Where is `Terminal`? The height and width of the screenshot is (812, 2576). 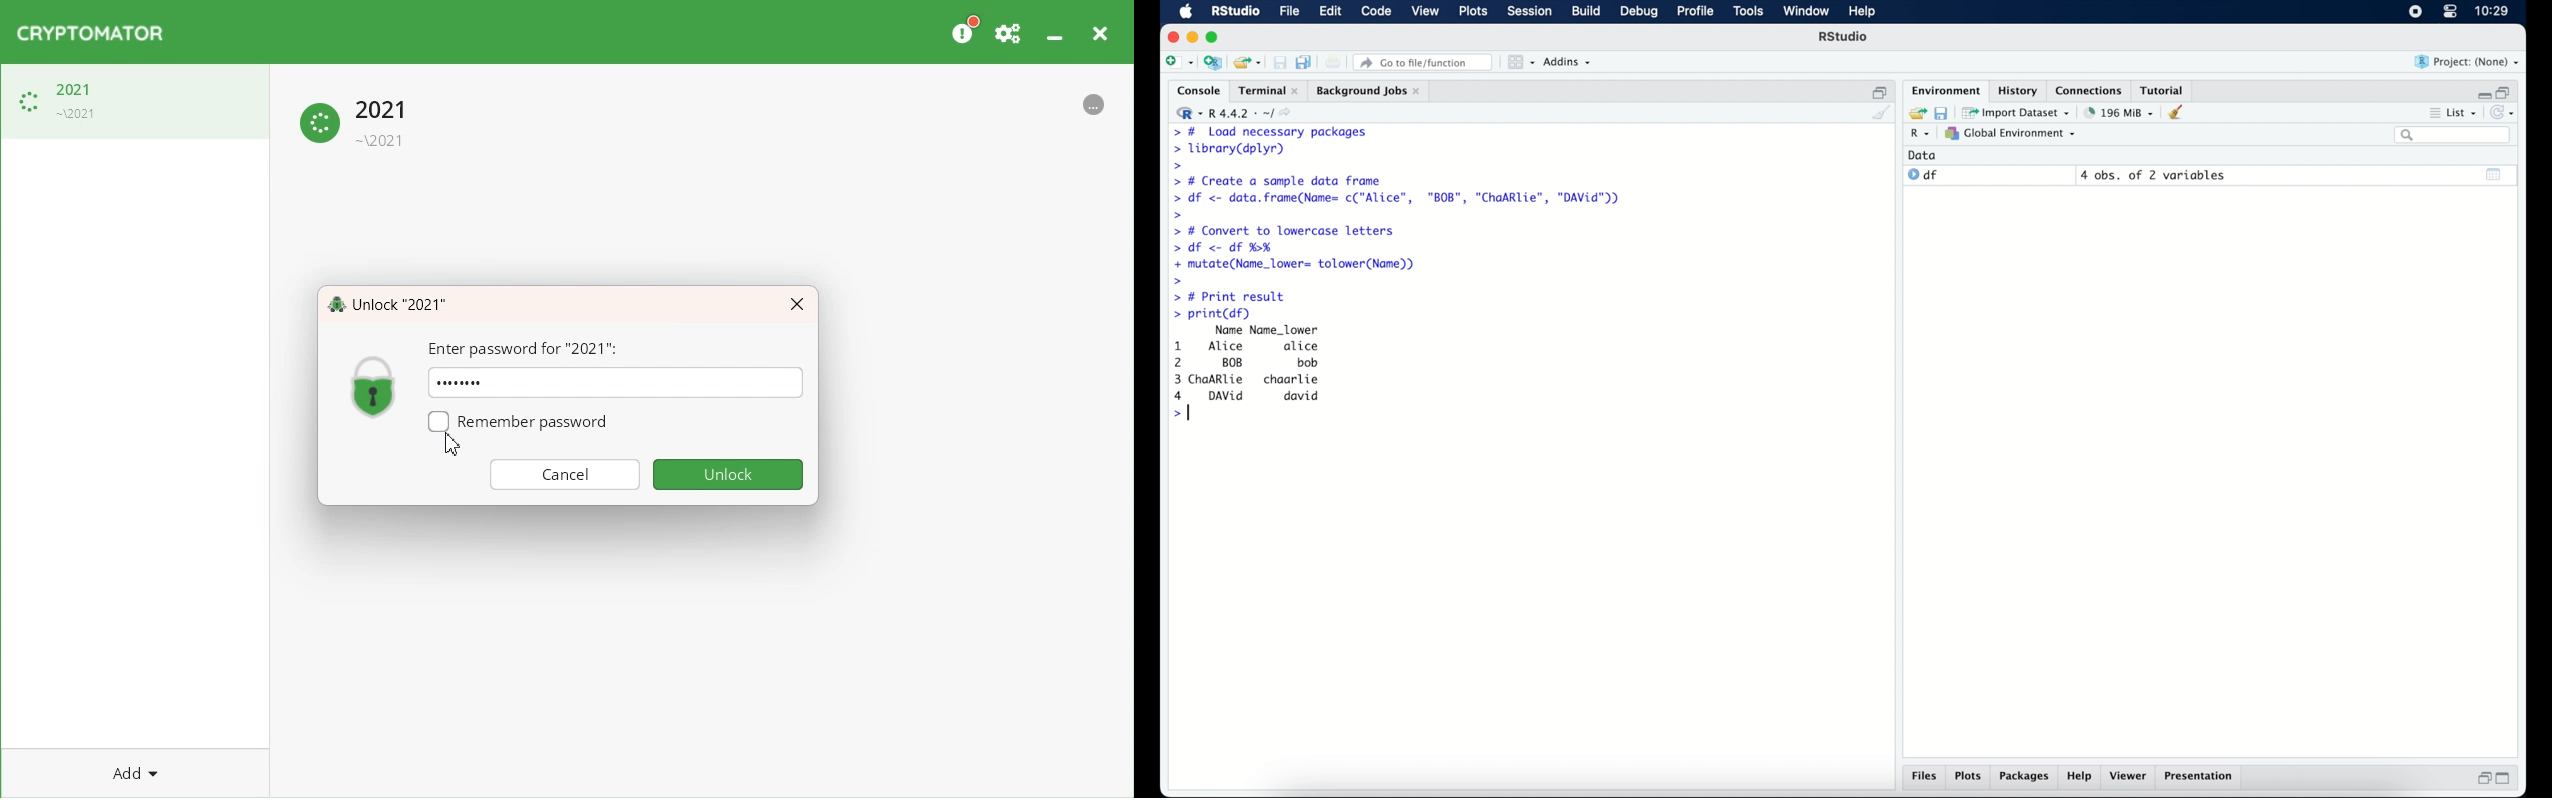 Terminal is located at coordinates (1264, 90).